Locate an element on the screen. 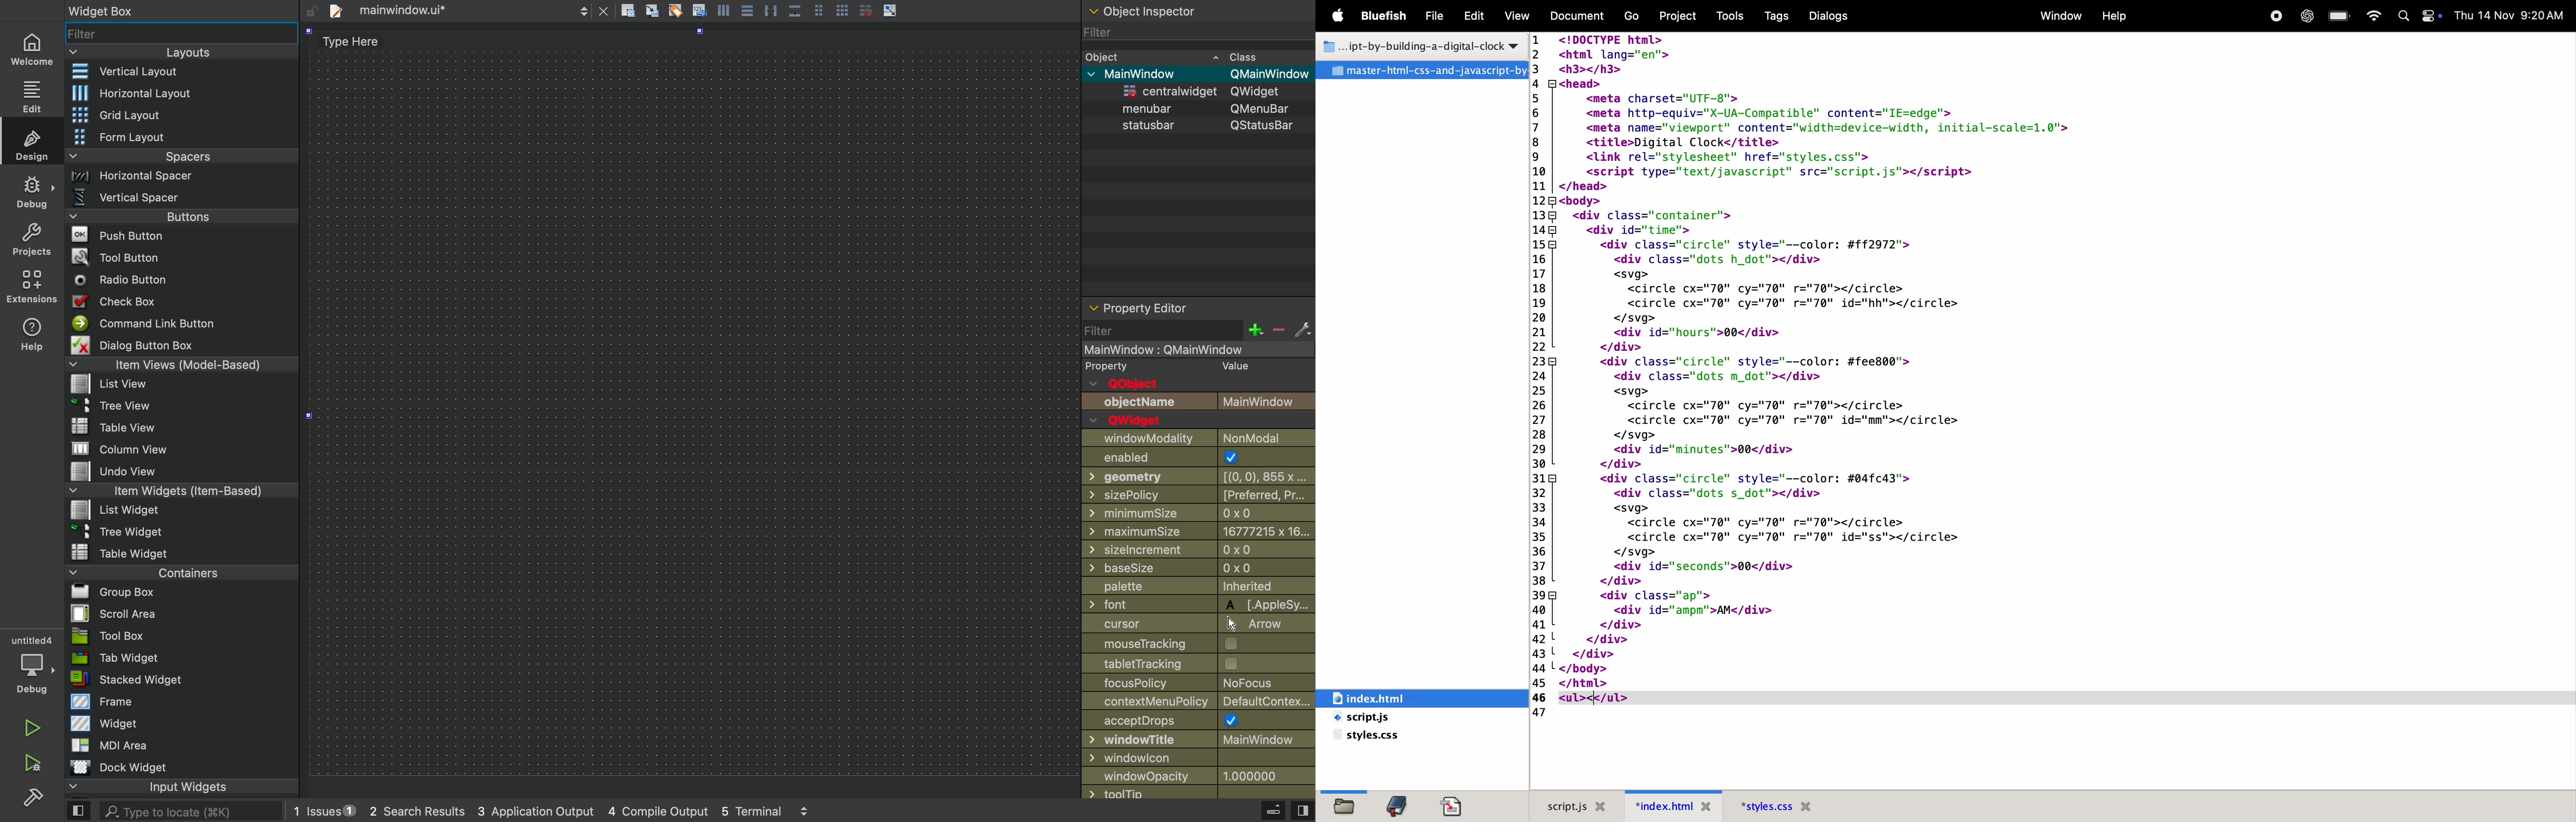 This screenshot has height=840, width=2576. cursor is located at coordinates (1595, 698).